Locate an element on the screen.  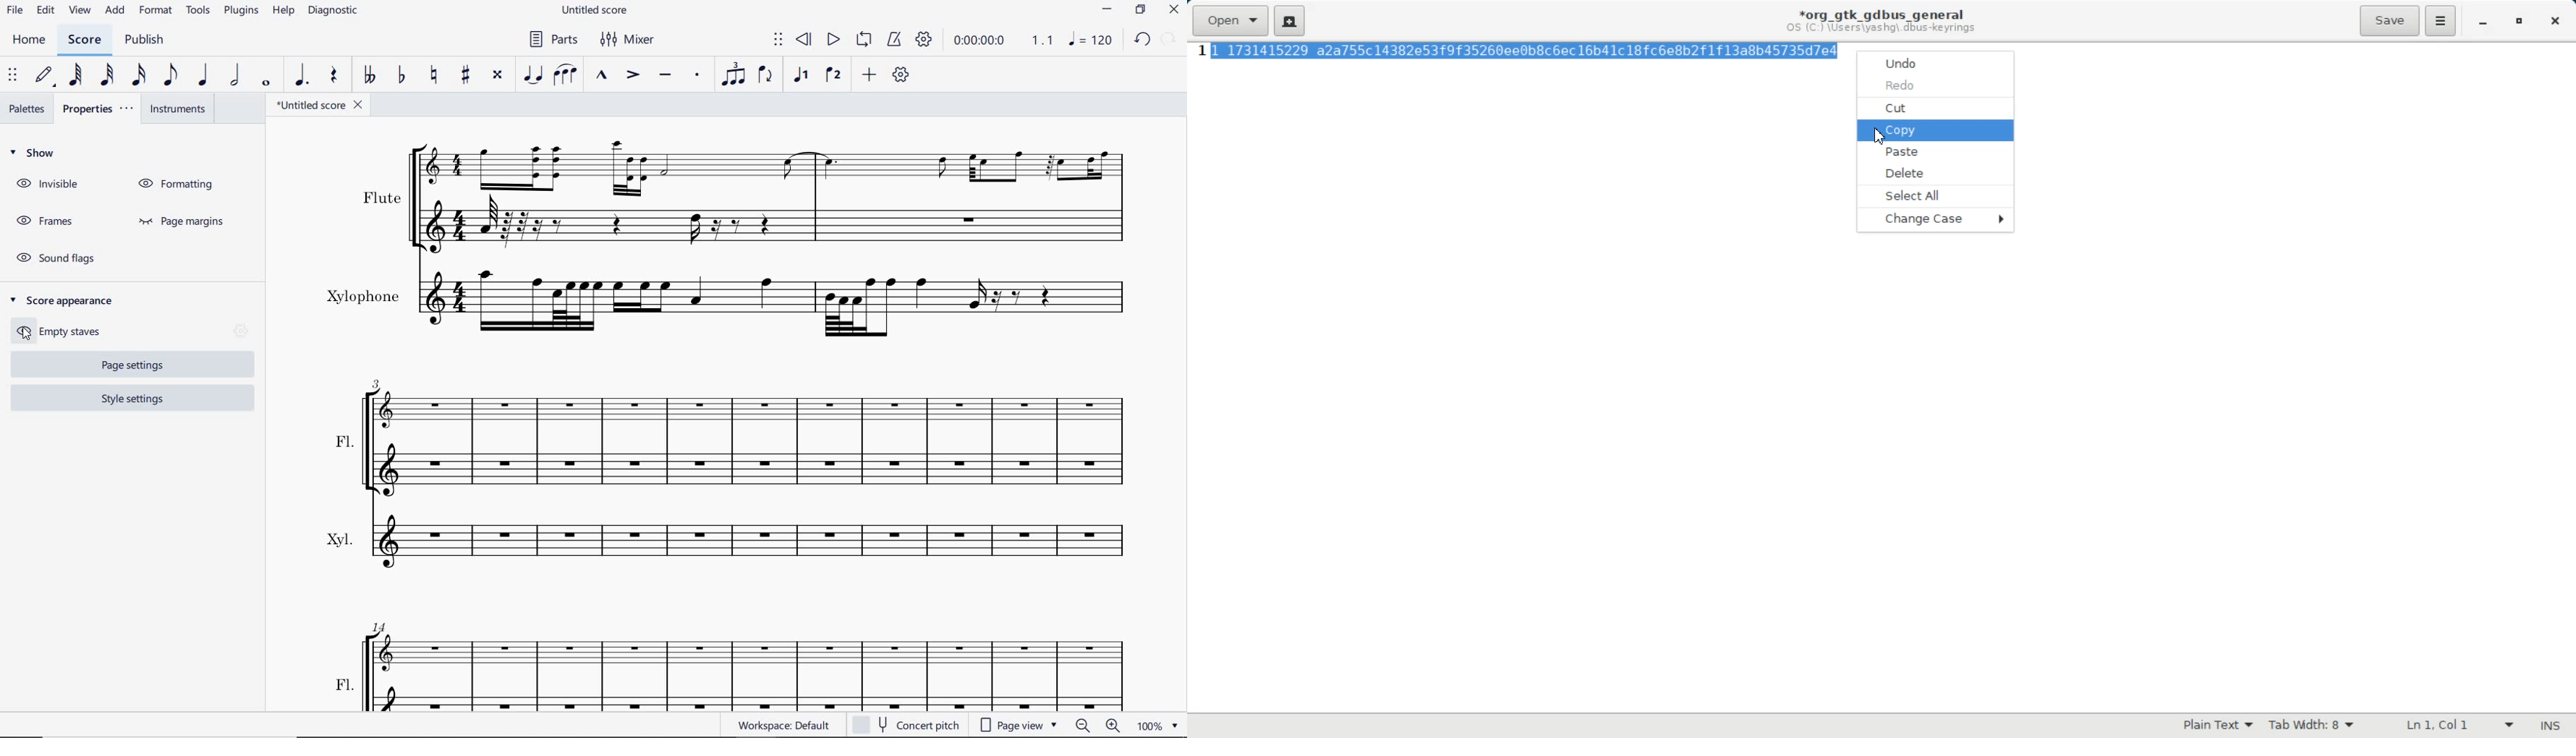
Xyl. is located at coordinates (733, 543).